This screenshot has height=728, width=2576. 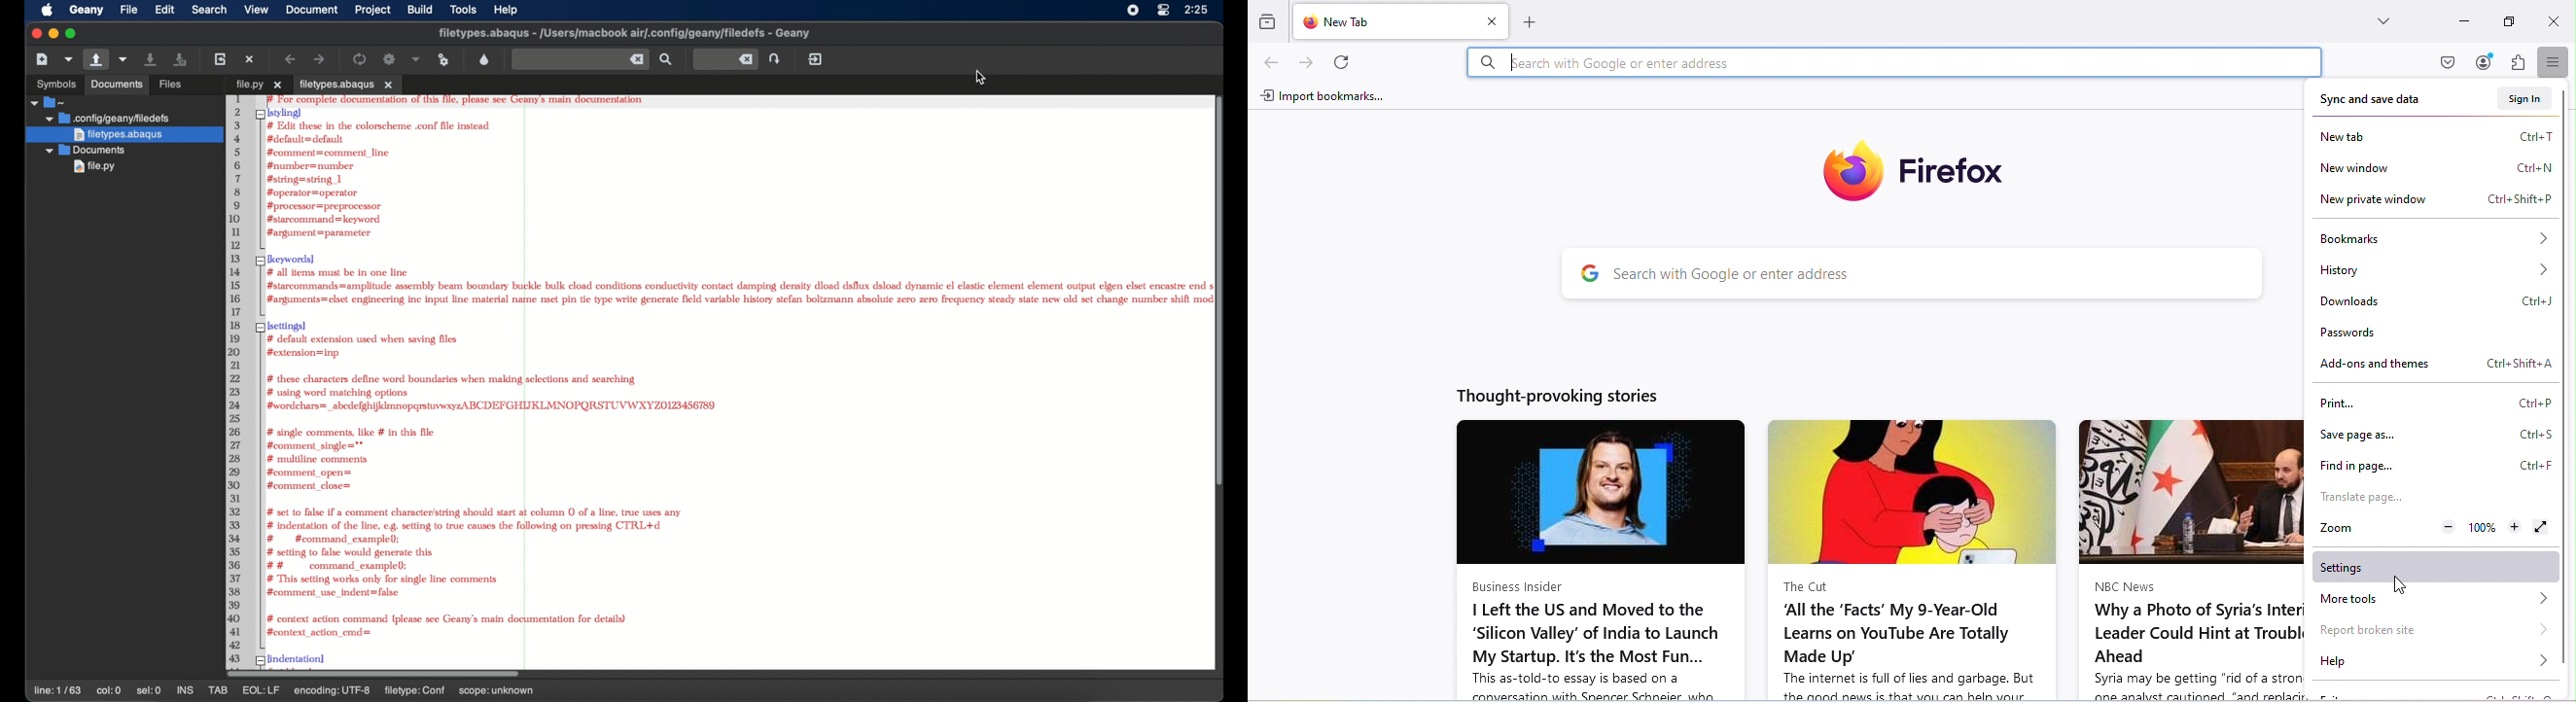 What do you see at coordinates (2433, 167) in the screenshot?
I see `New window` at bounding box center [2433, 167].